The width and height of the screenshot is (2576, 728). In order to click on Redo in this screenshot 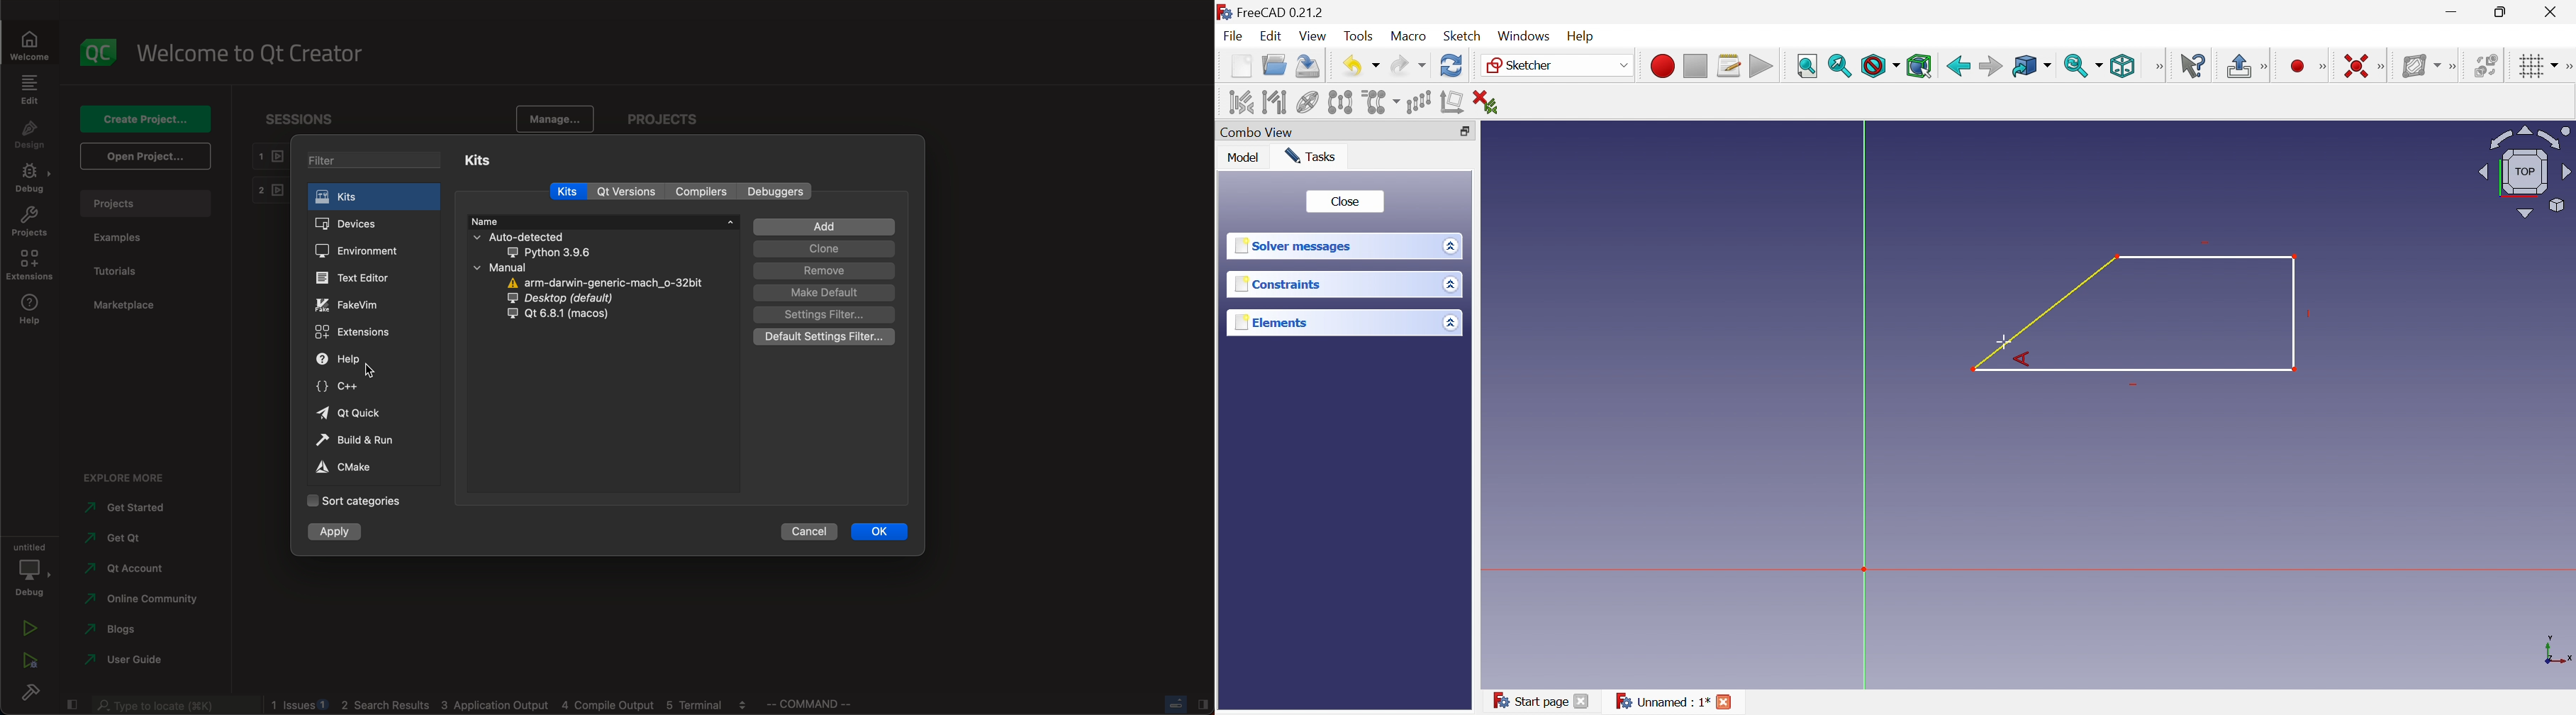, I will do `click(1407, 68)`.